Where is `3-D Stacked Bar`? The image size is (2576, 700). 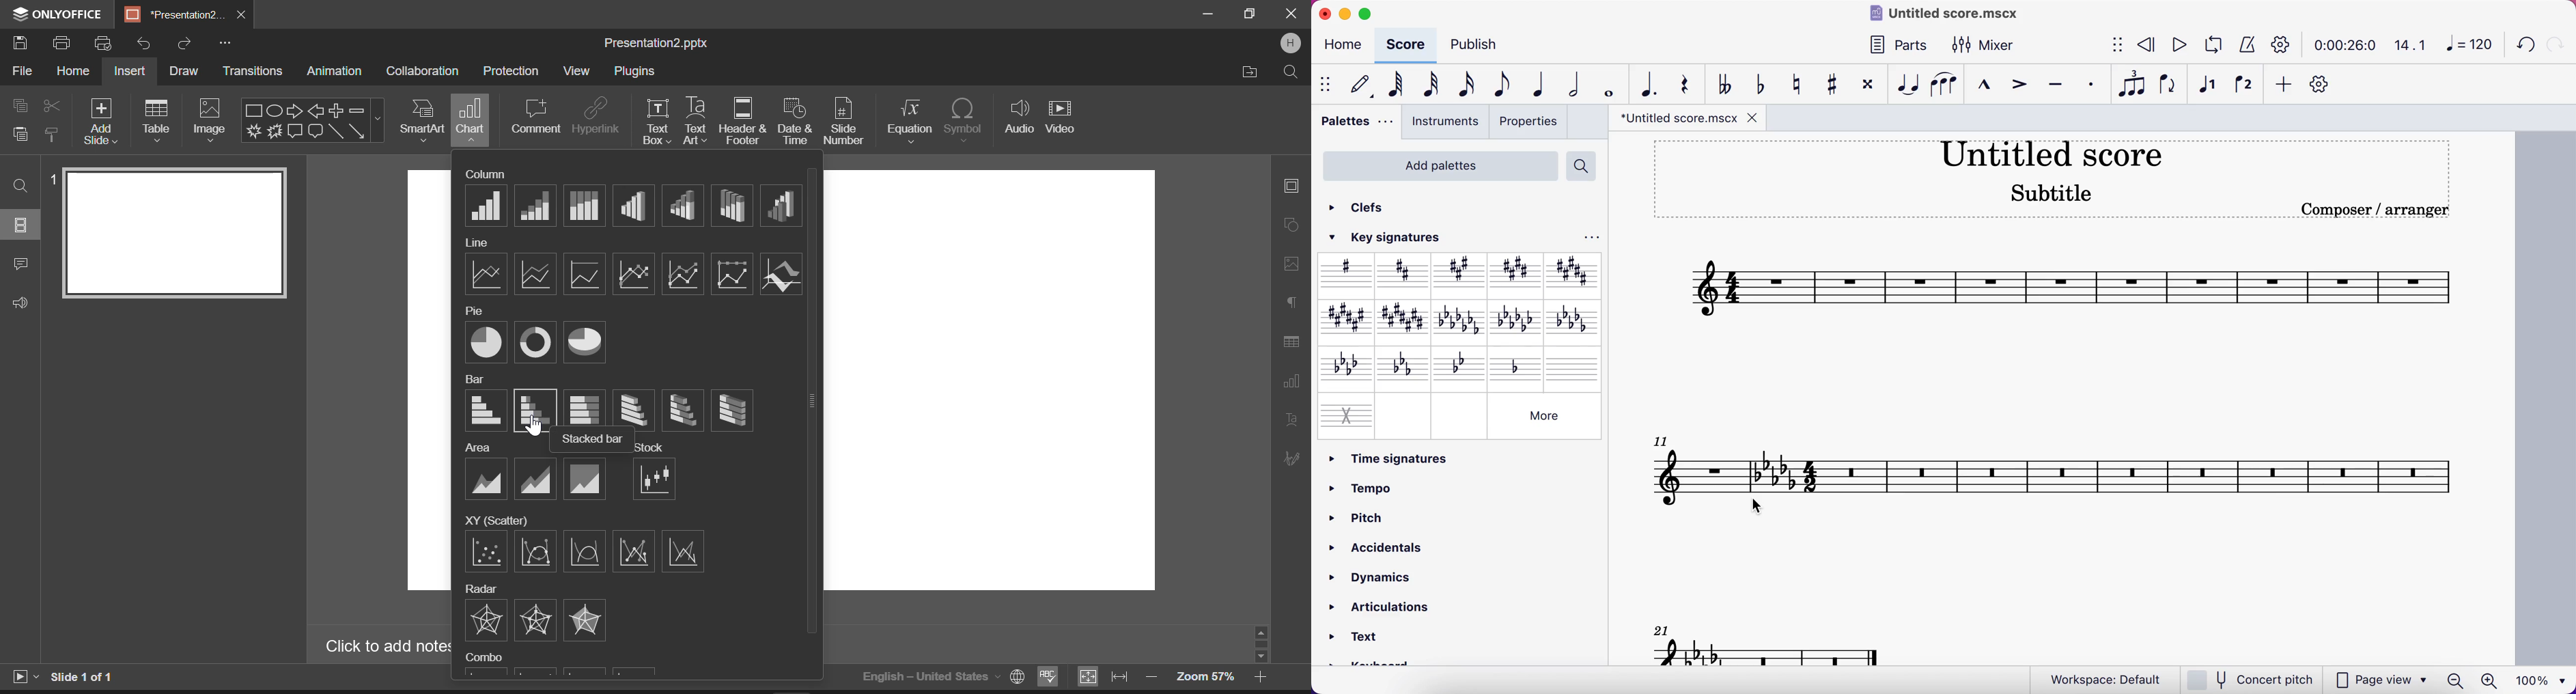 3-D Stacked Bar is located at coordinates (680, 409).